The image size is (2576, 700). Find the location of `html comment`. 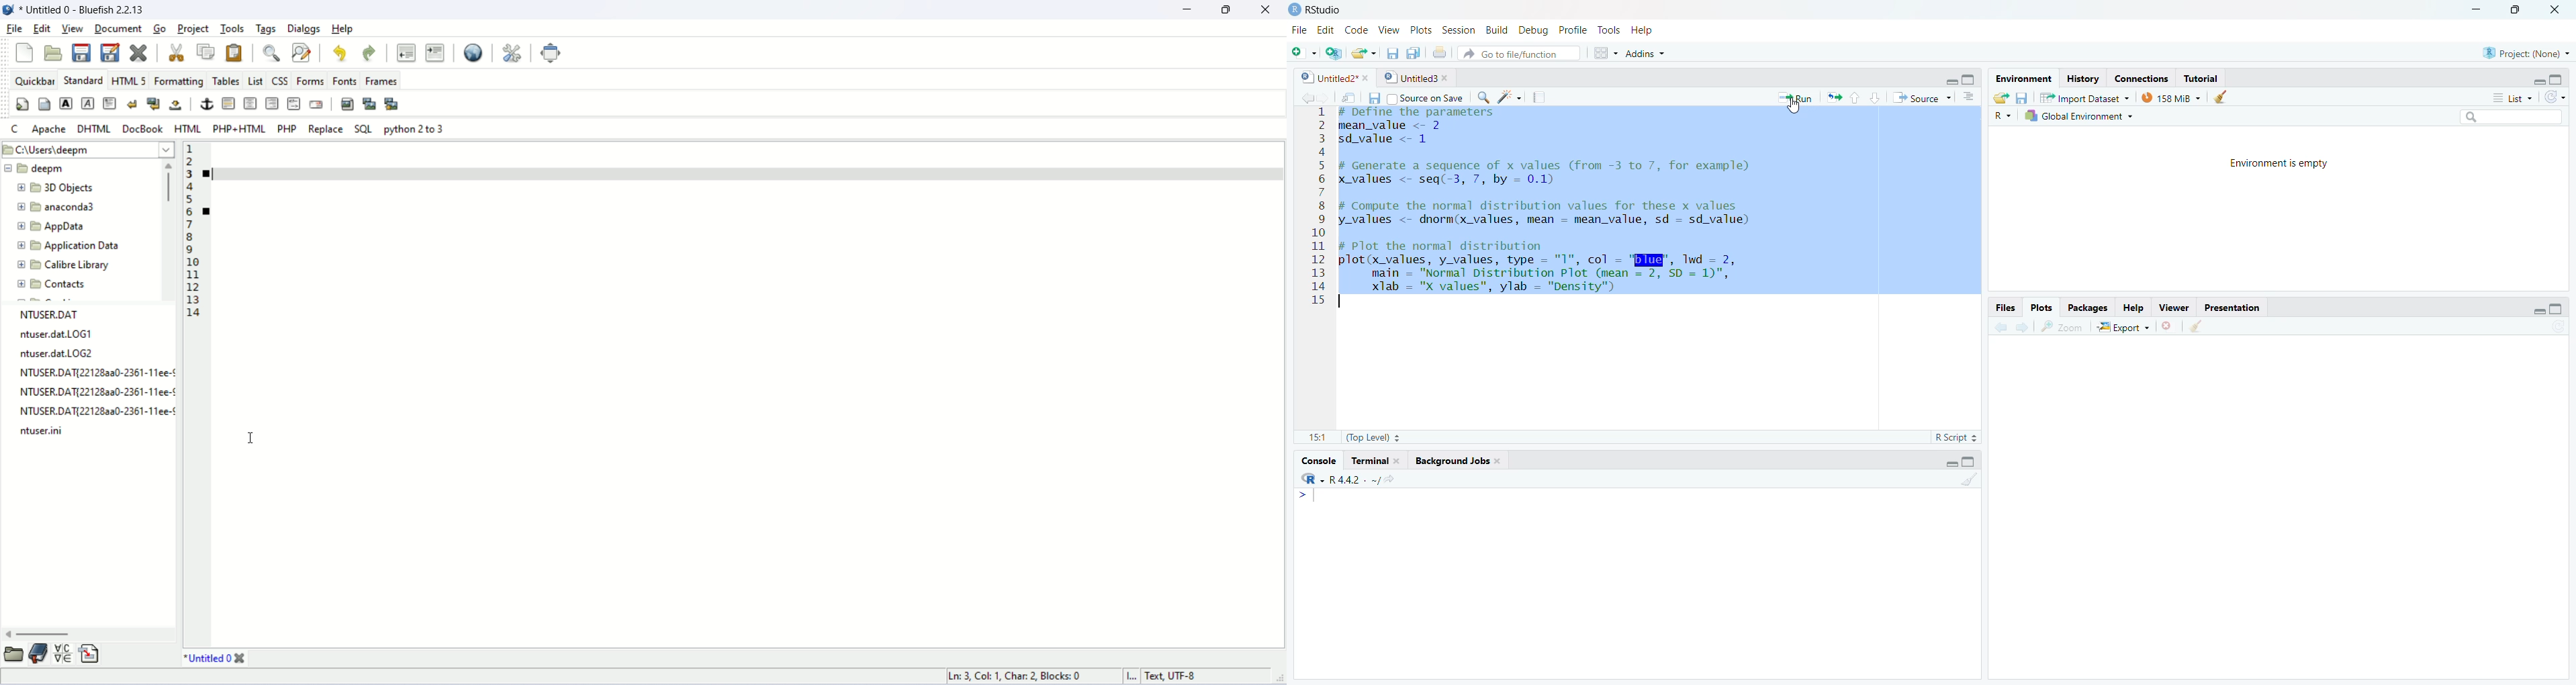

html comment is located at coordinates (294, 104).